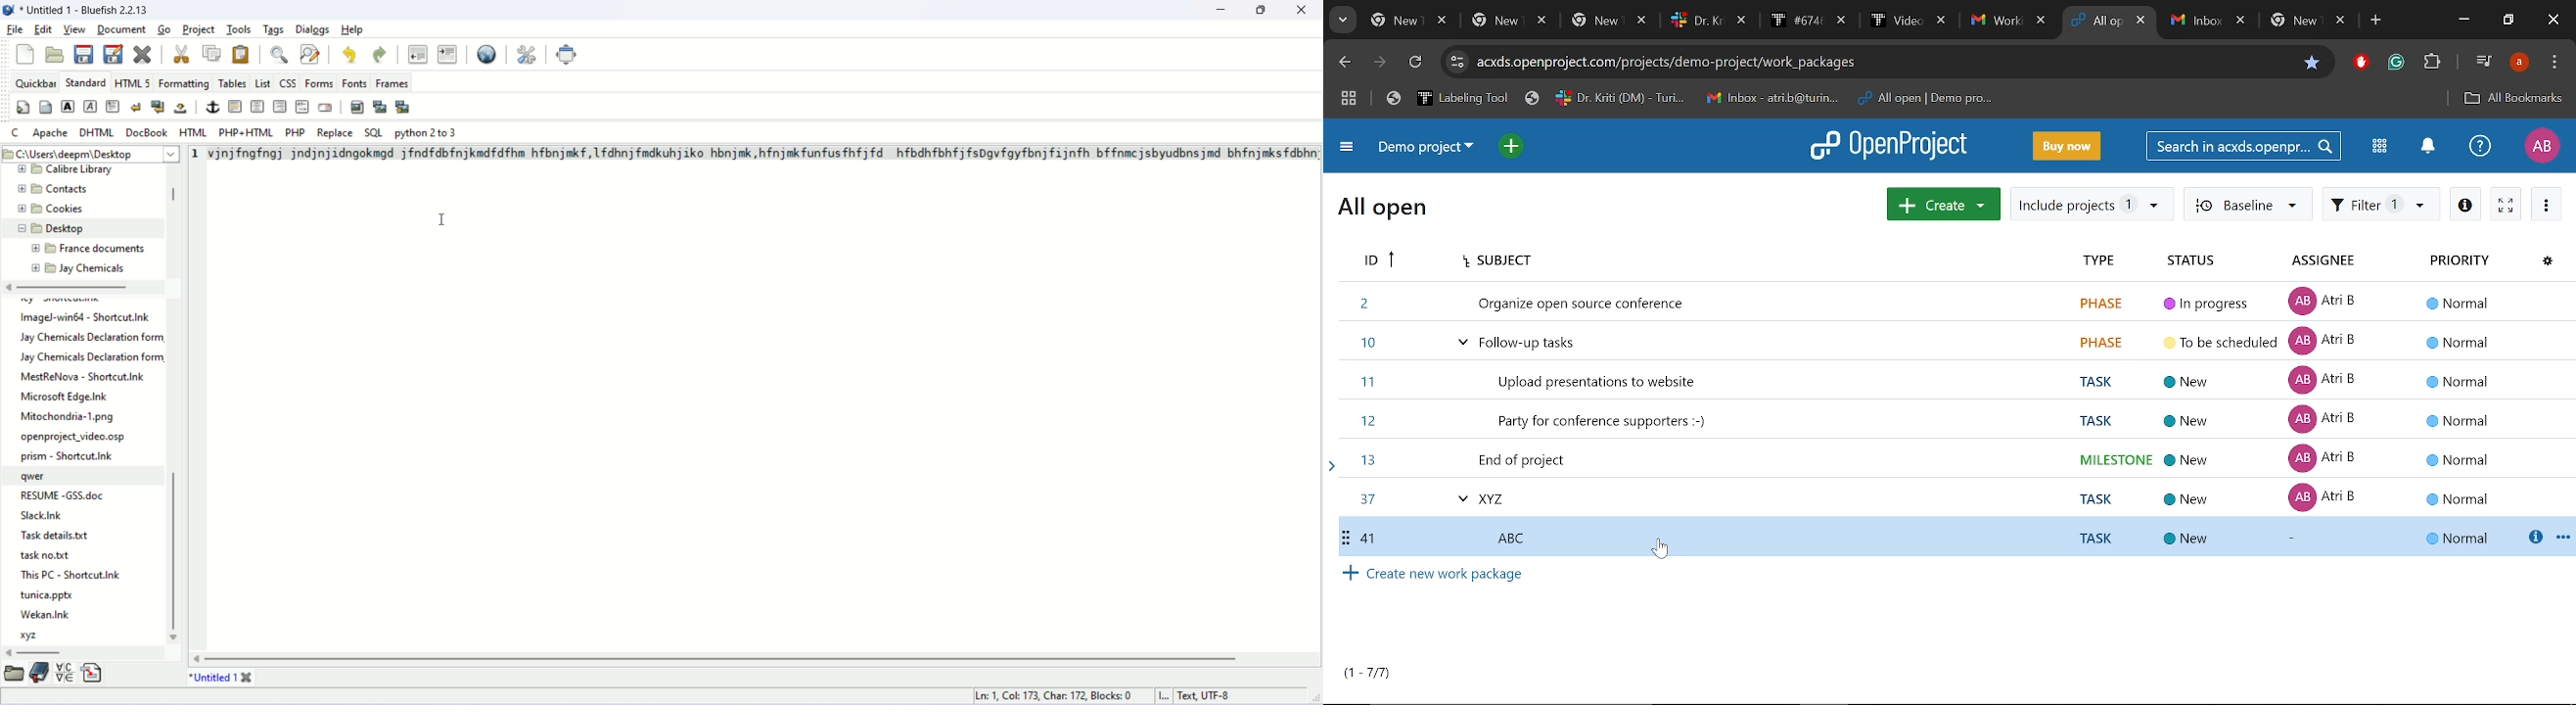  Describe the element at coordinates (70, 417) in the screenshot. I see `Mitochondria-1.png` at that location.